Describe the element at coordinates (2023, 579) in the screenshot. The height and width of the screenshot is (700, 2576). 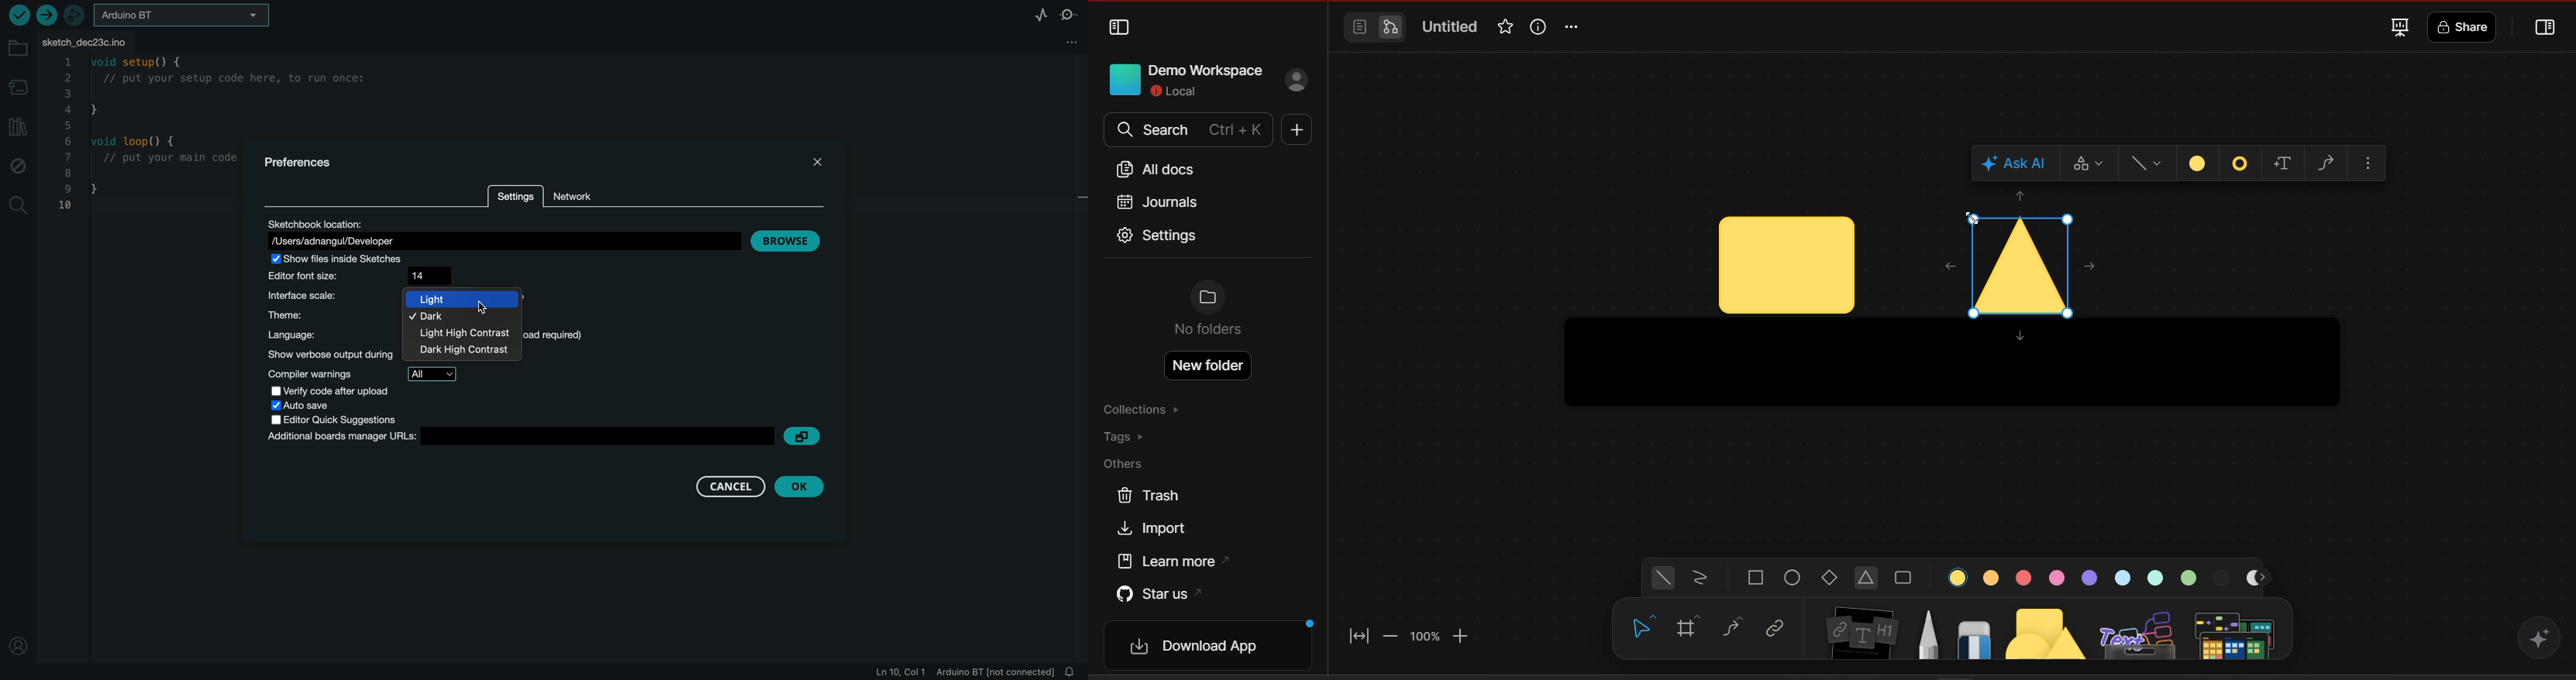
I see `color 3` at that location.